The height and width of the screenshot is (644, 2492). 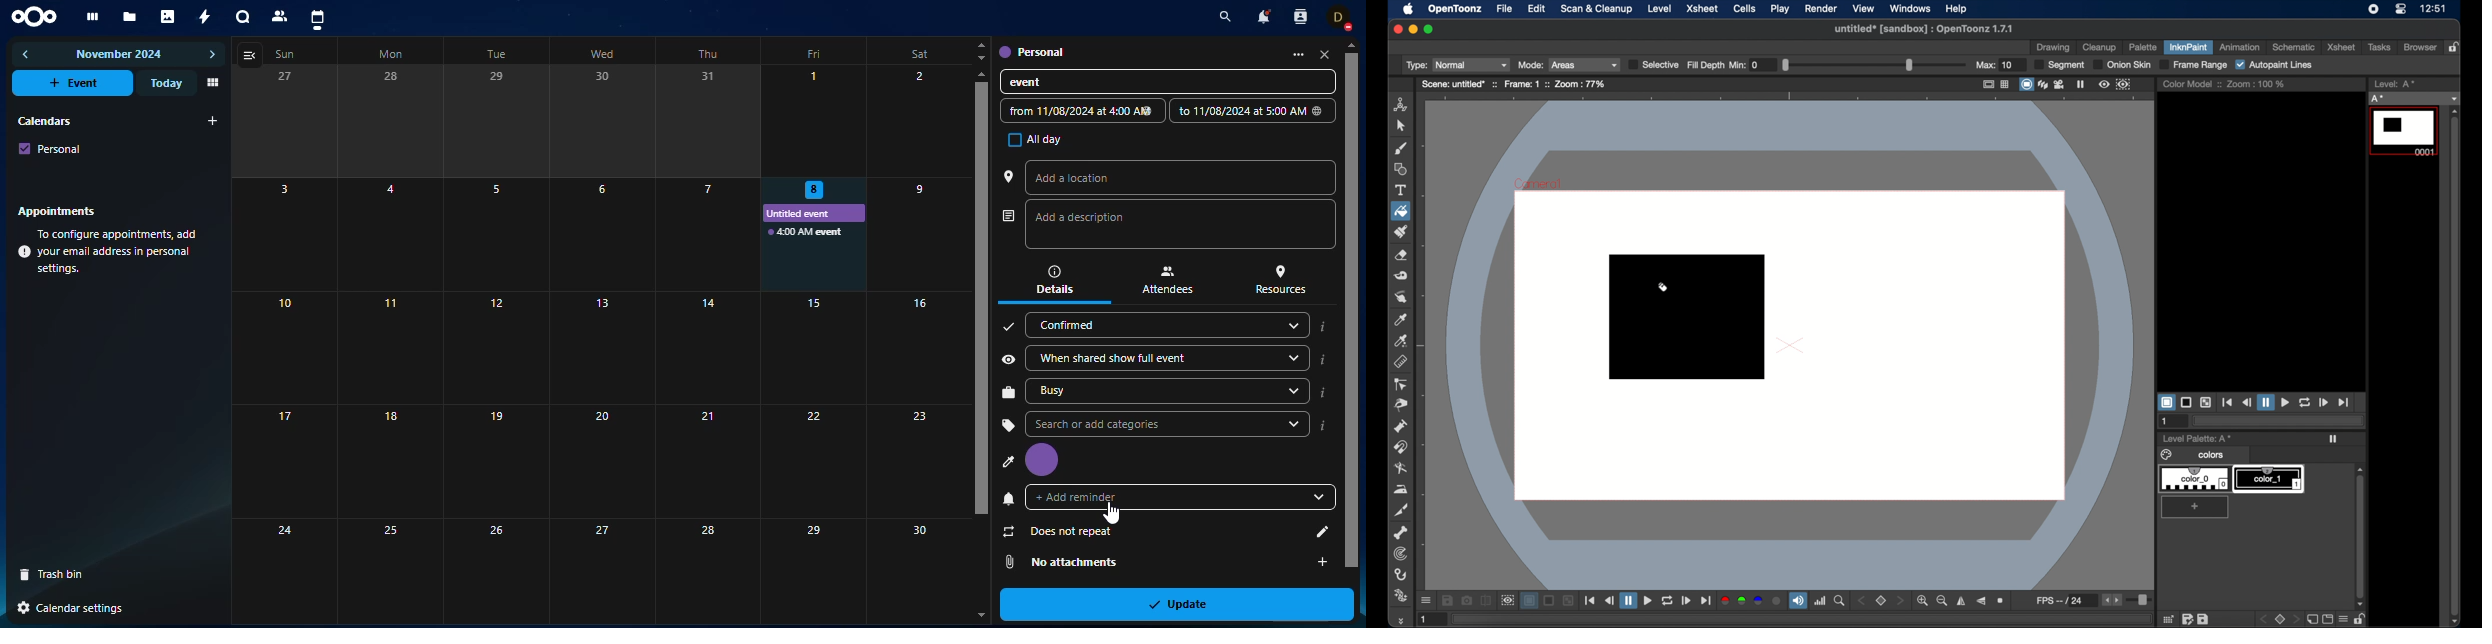 I want to click on add, so click(x=1321, y=559).